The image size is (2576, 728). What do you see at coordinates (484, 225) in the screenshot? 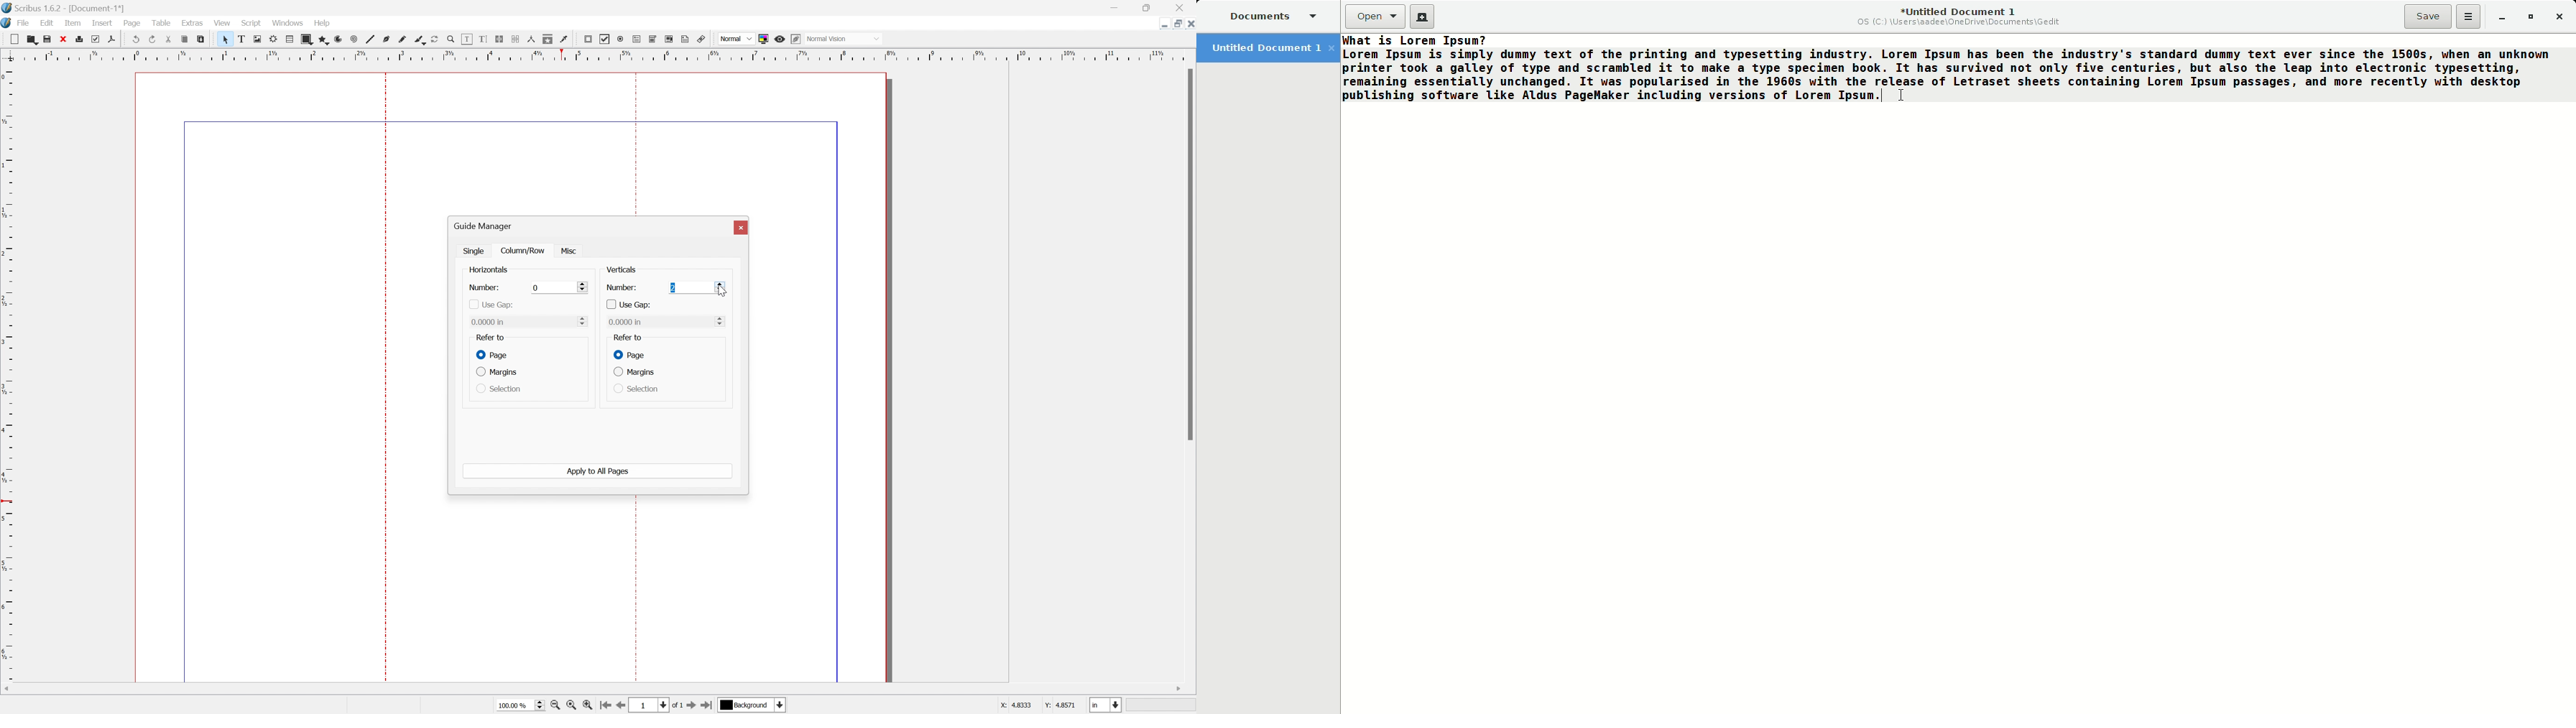
I see `guide manager` at bounding box center [484, 225].